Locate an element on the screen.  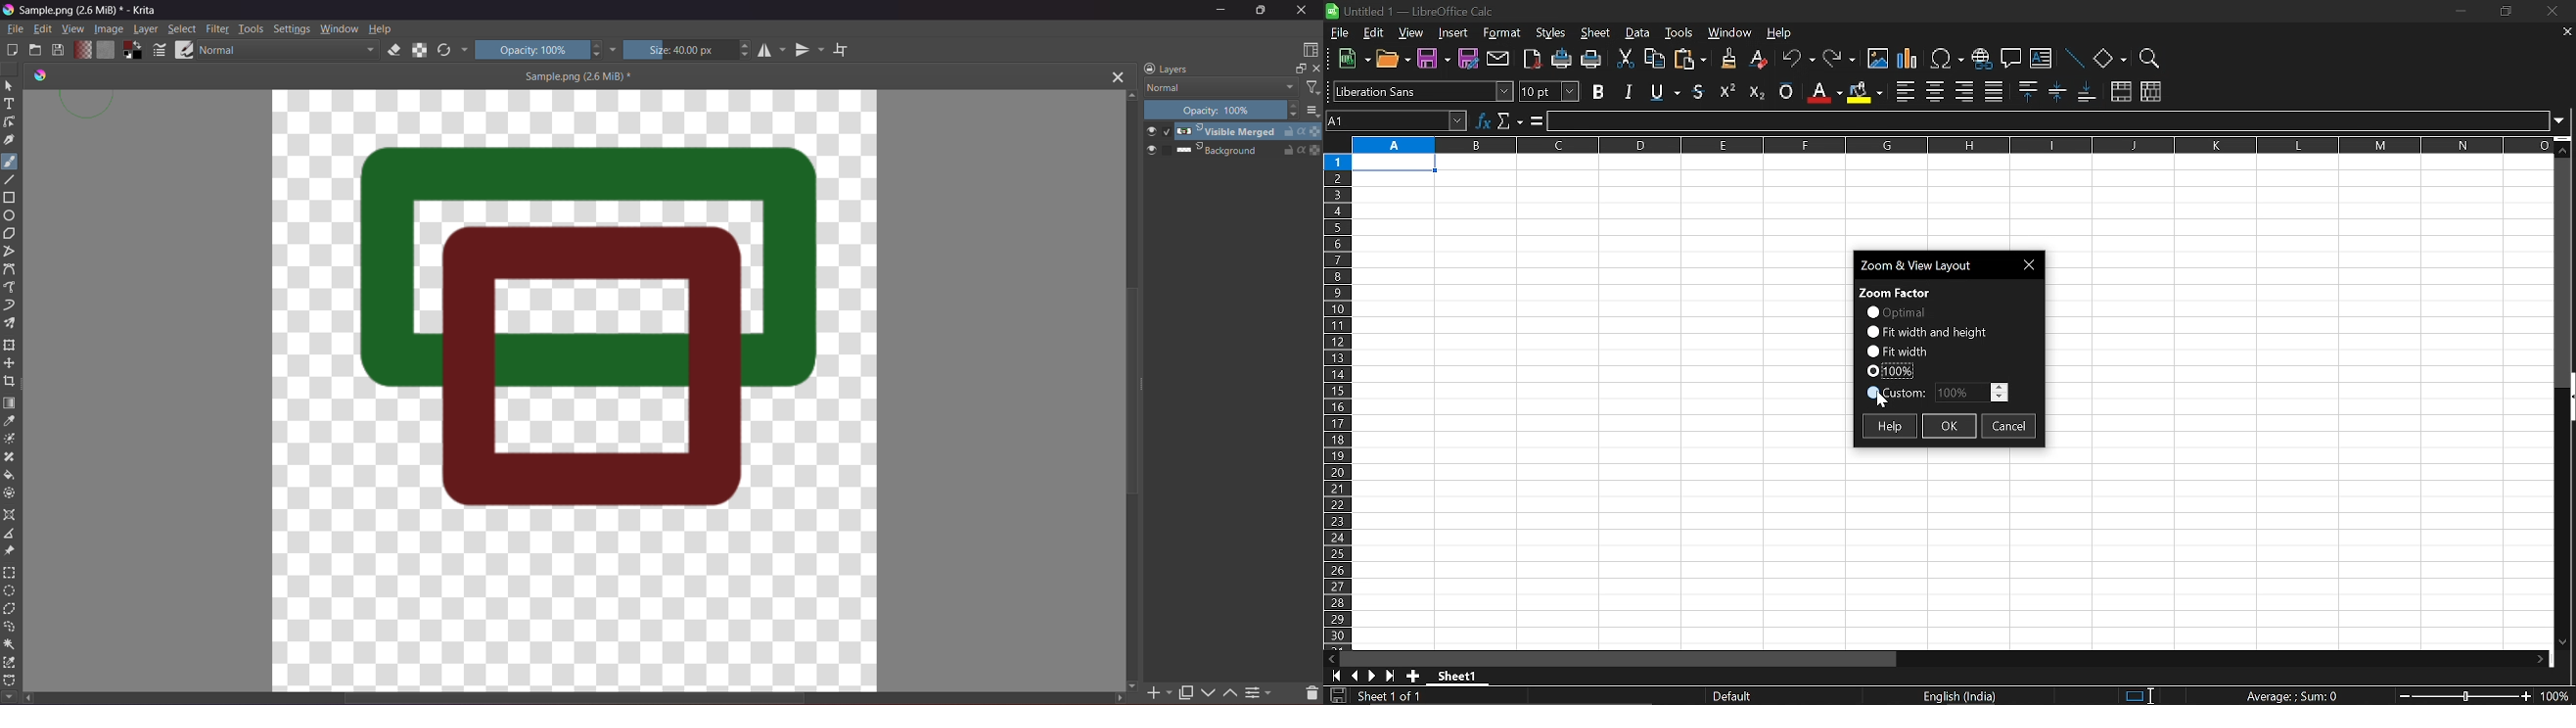
Layers is located at coordinates (1167, 68).